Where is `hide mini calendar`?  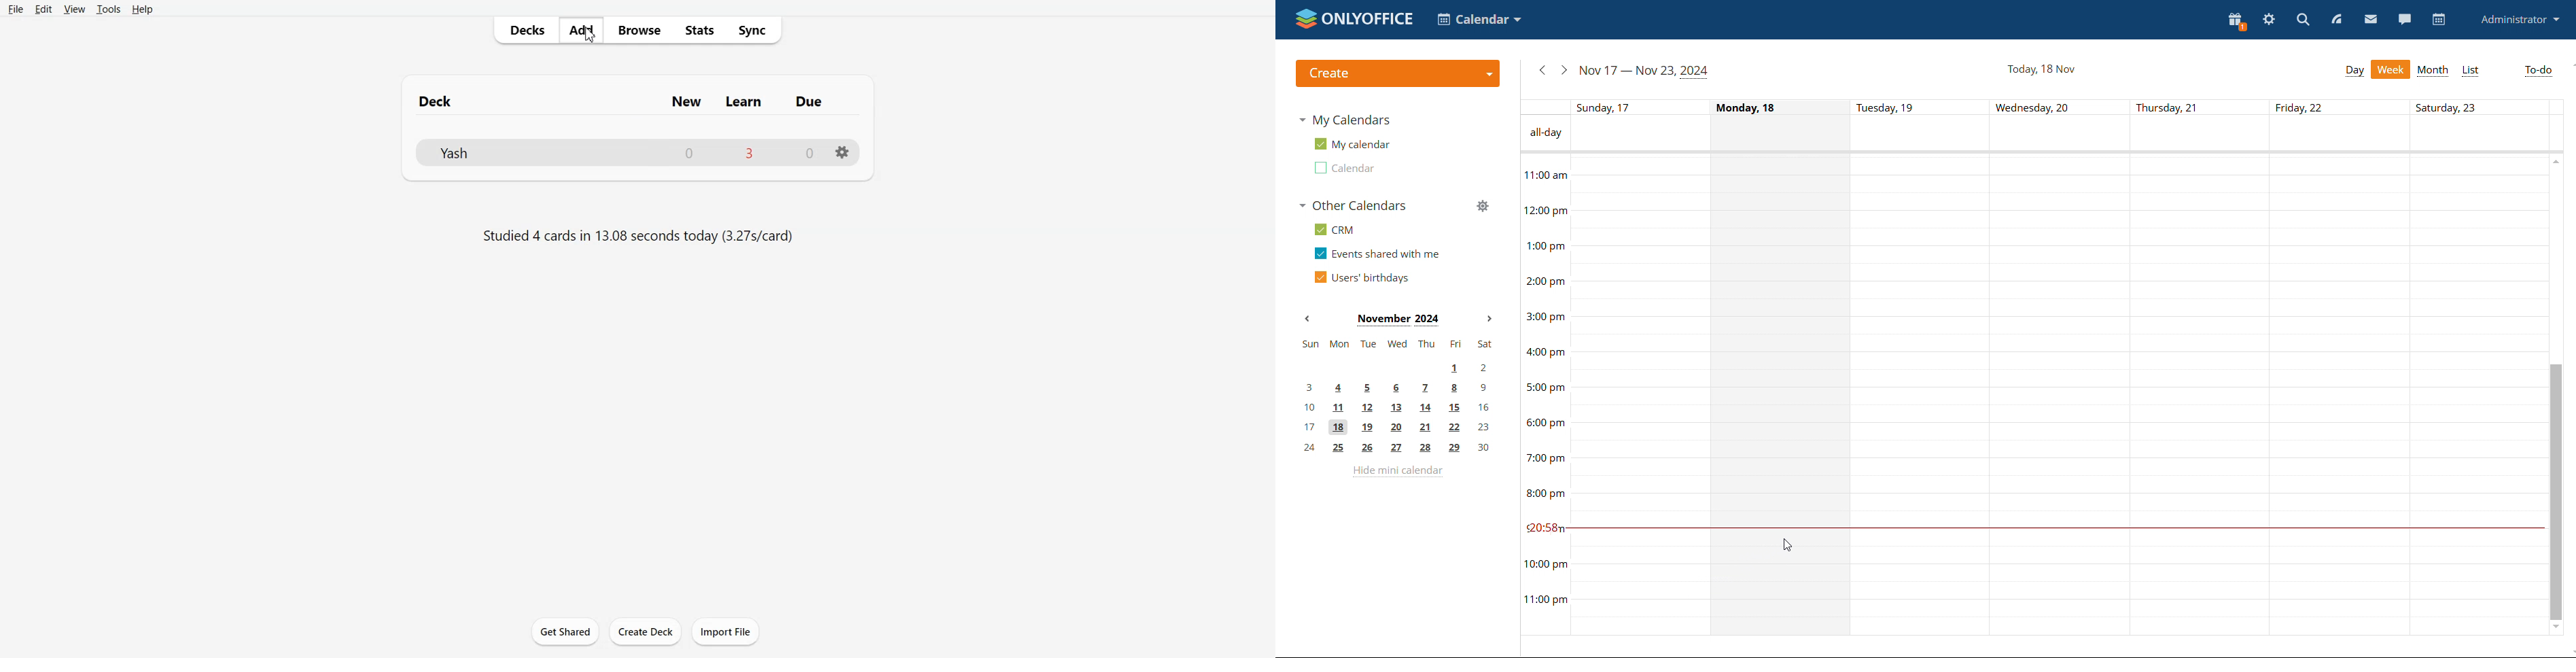
hide mini calendar is located at coordinates (1397, 472).